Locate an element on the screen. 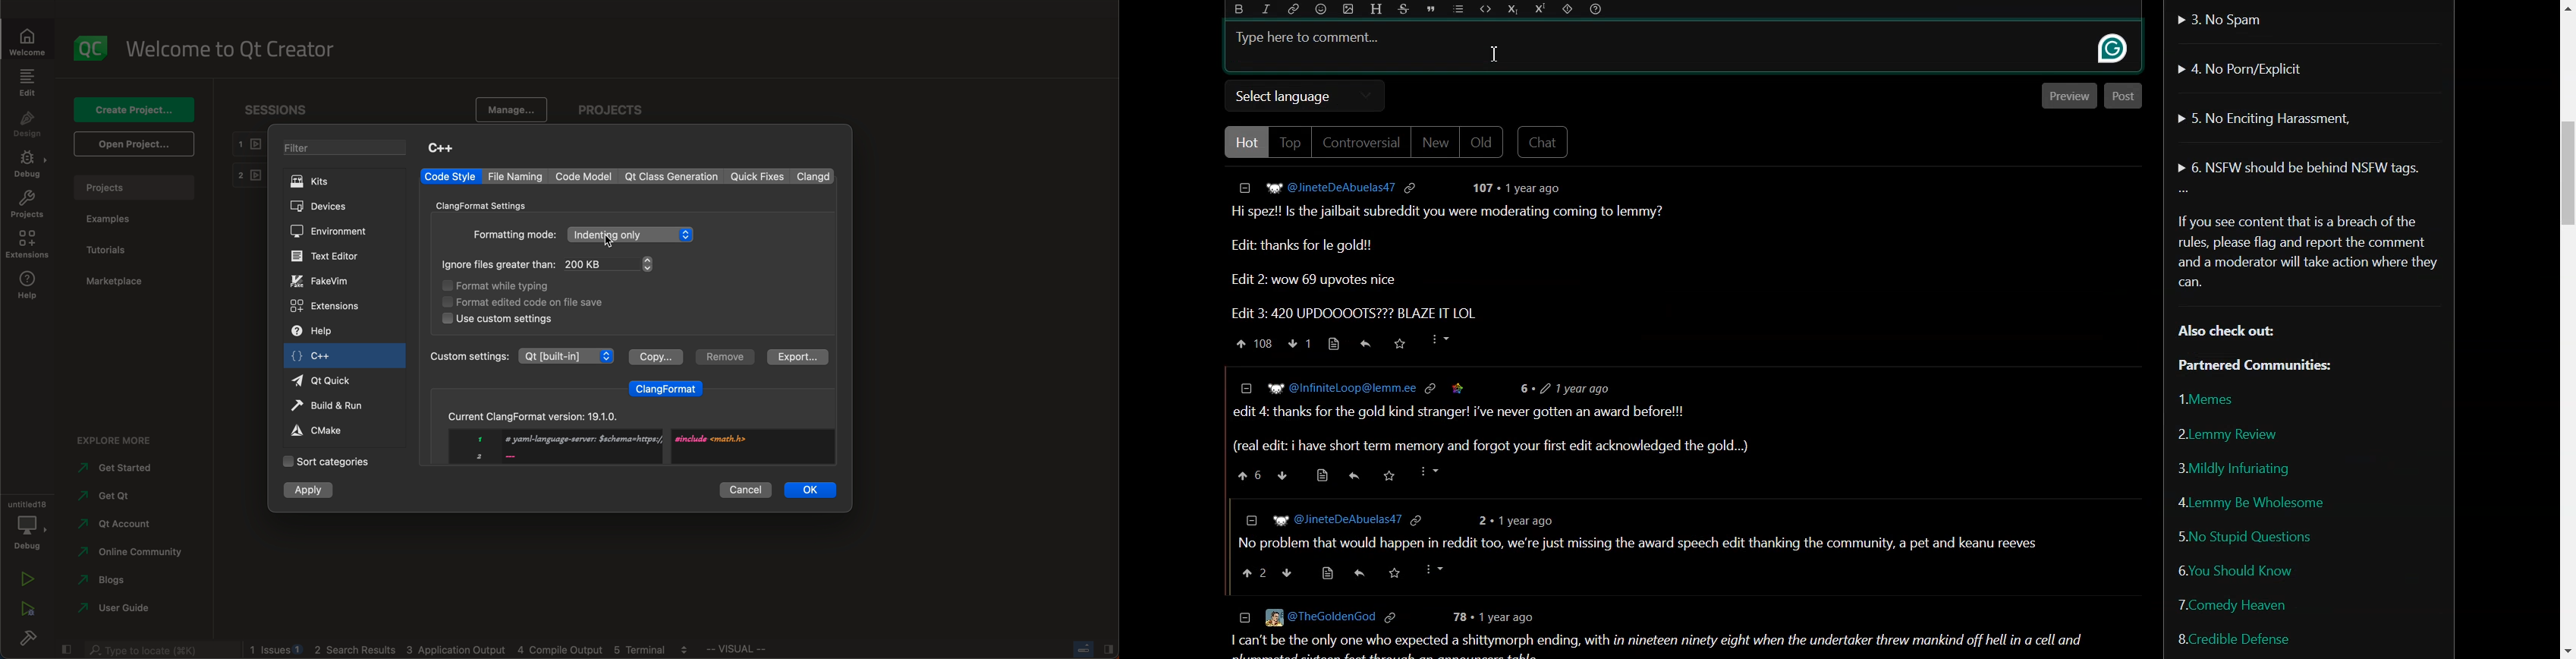 This screenshot has width=2576, height=672. Italic is located at coordinates (1266, 10).